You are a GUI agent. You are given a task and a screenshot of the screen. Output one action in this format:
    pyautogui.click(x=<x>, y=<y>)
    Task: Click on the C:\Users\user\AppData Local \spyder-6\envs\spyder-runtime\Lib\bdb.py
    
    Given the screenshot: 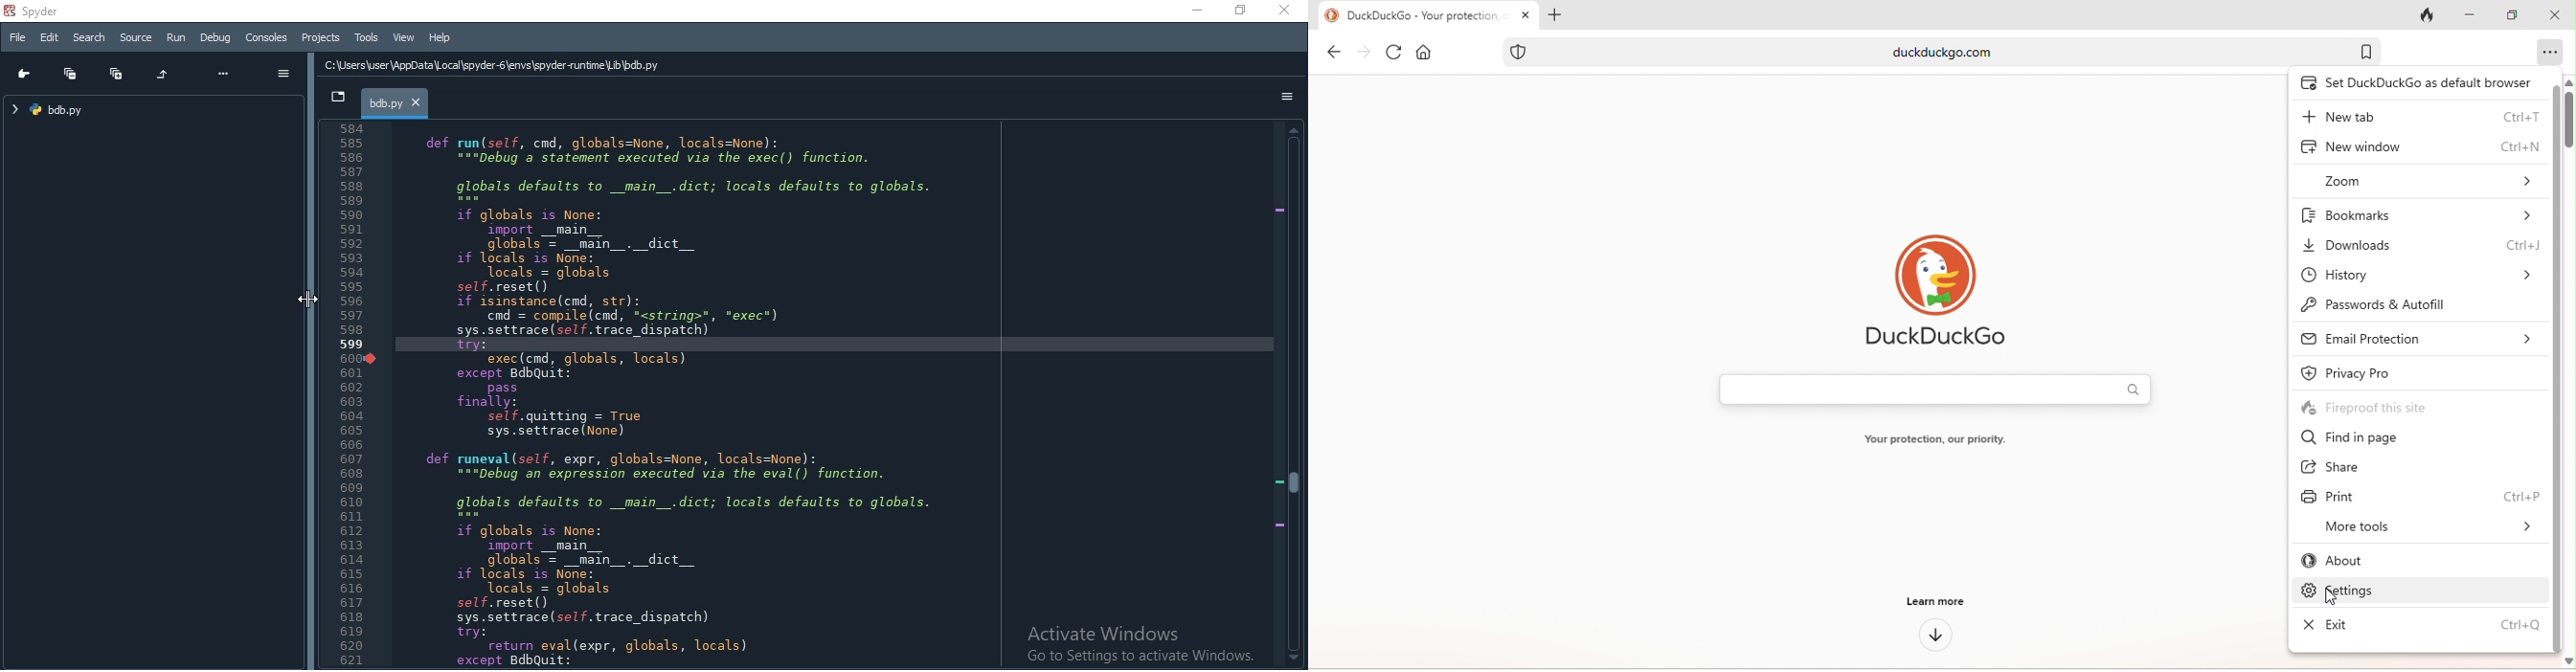 What is the action you would take?
    pyautogui.click(x=494, y=65)
    